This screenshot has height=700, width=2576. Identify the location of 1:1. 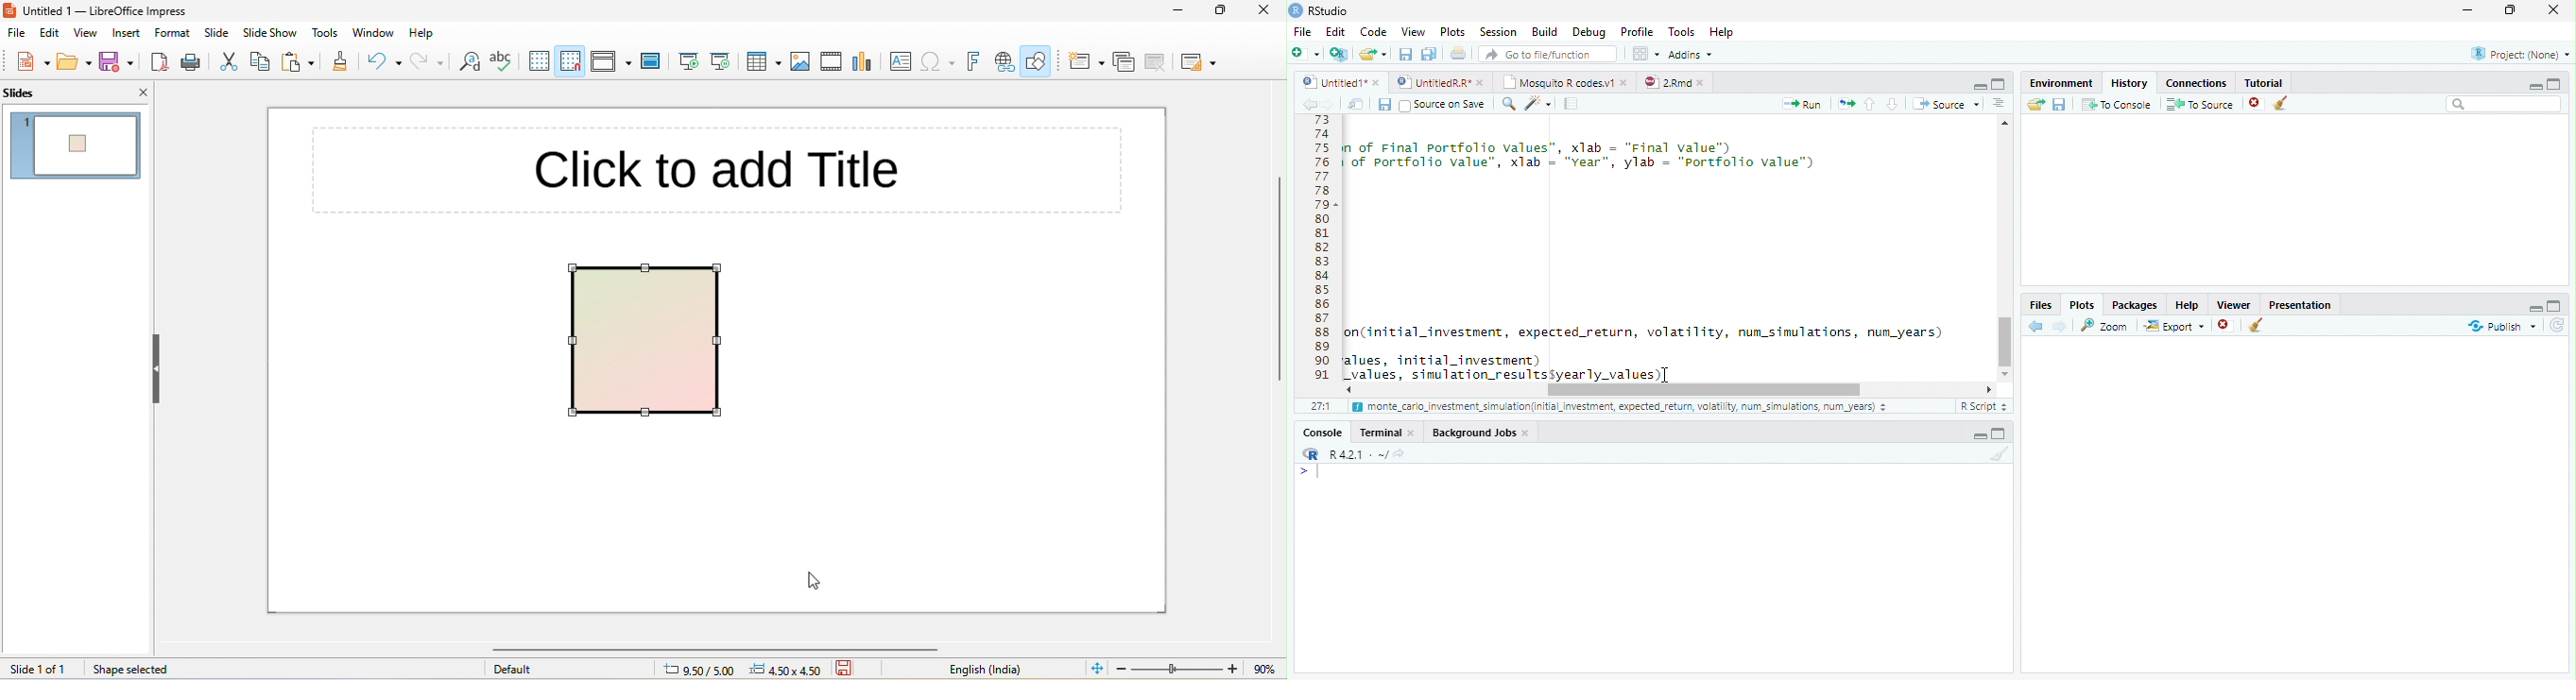
(1319, 406).